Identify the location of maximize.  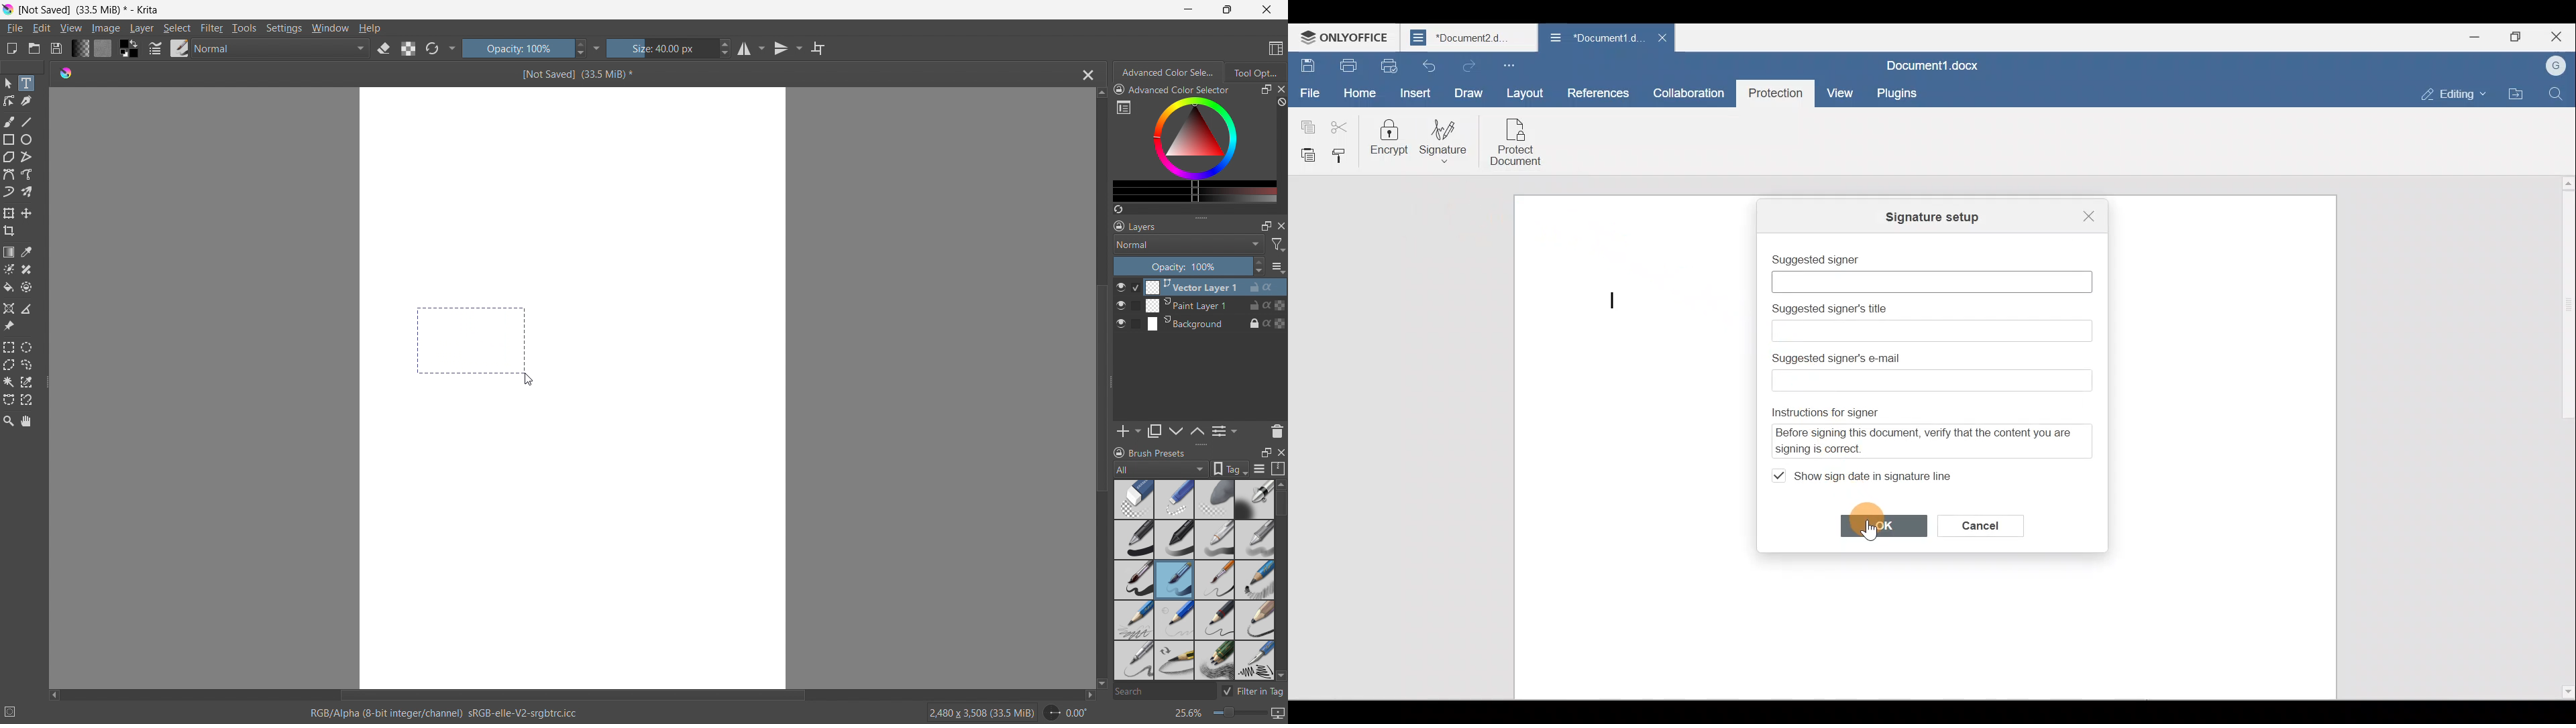
(1265, 452).